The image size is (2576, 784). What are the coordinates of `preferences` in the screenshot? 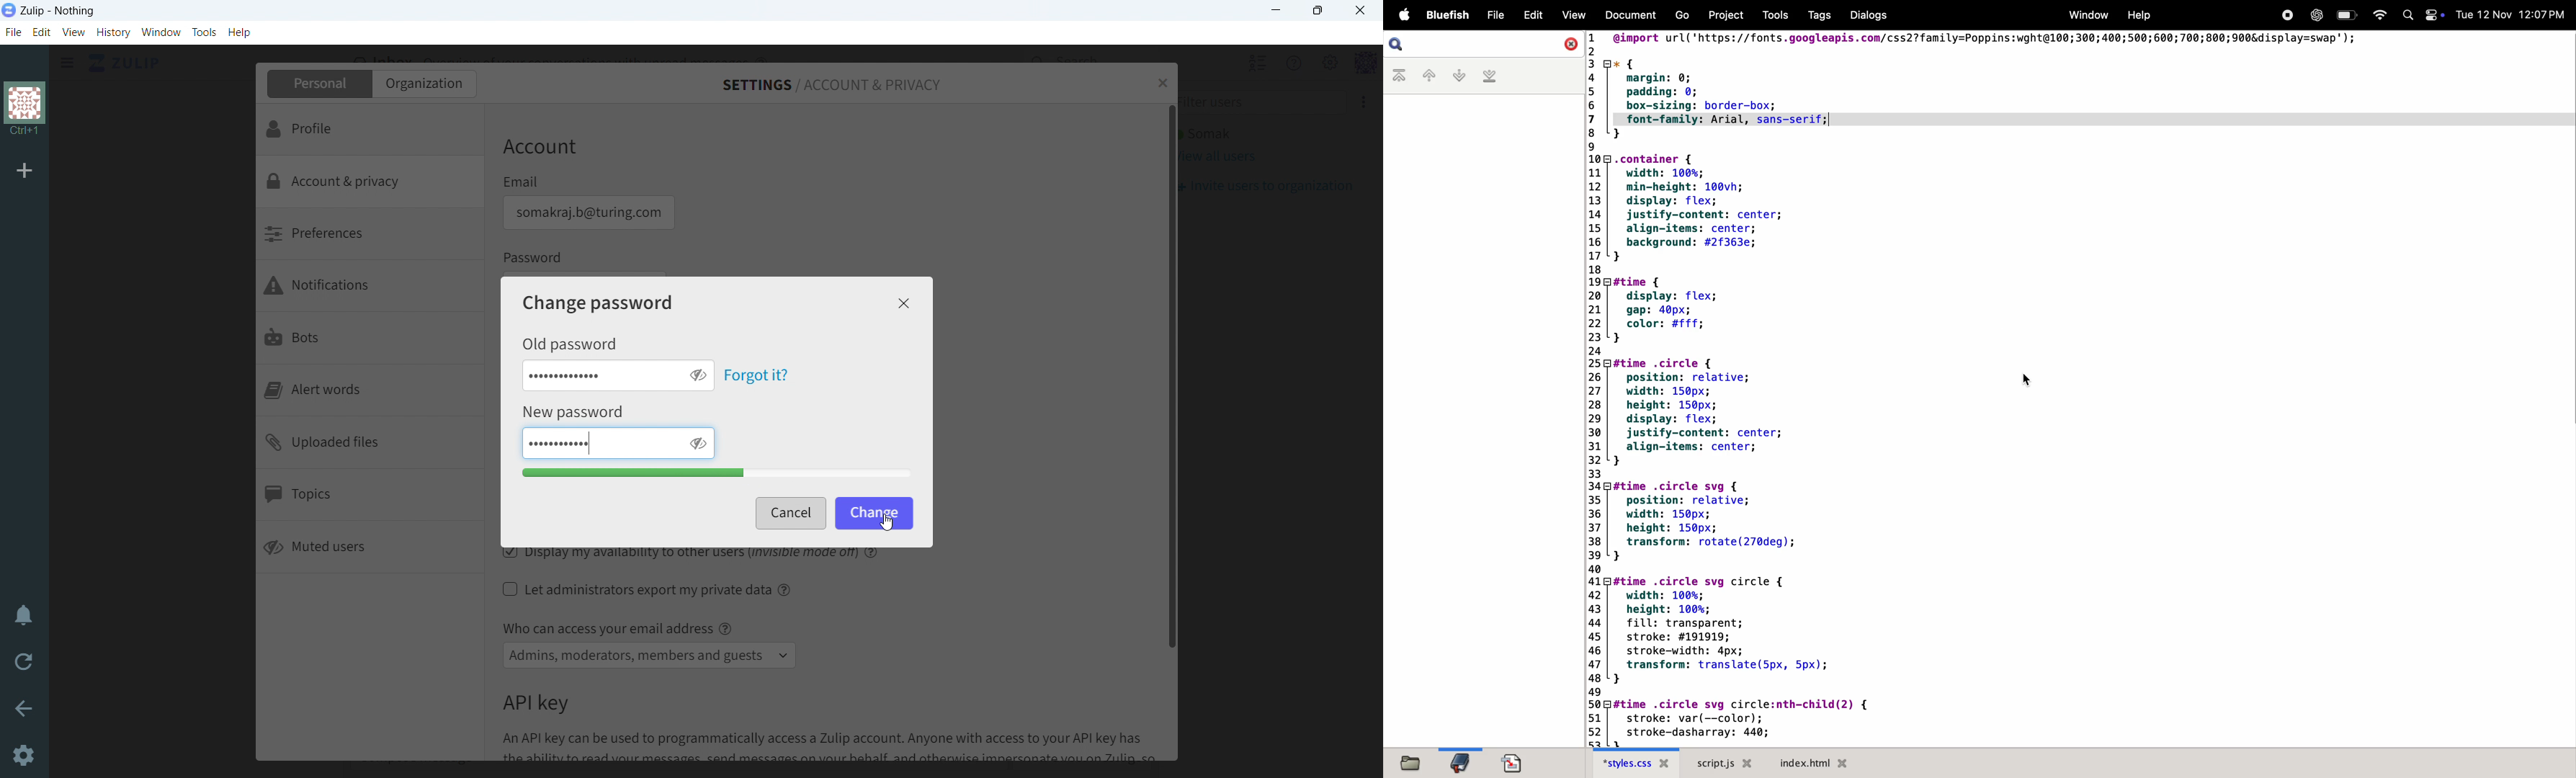 It's located at (370, 236).